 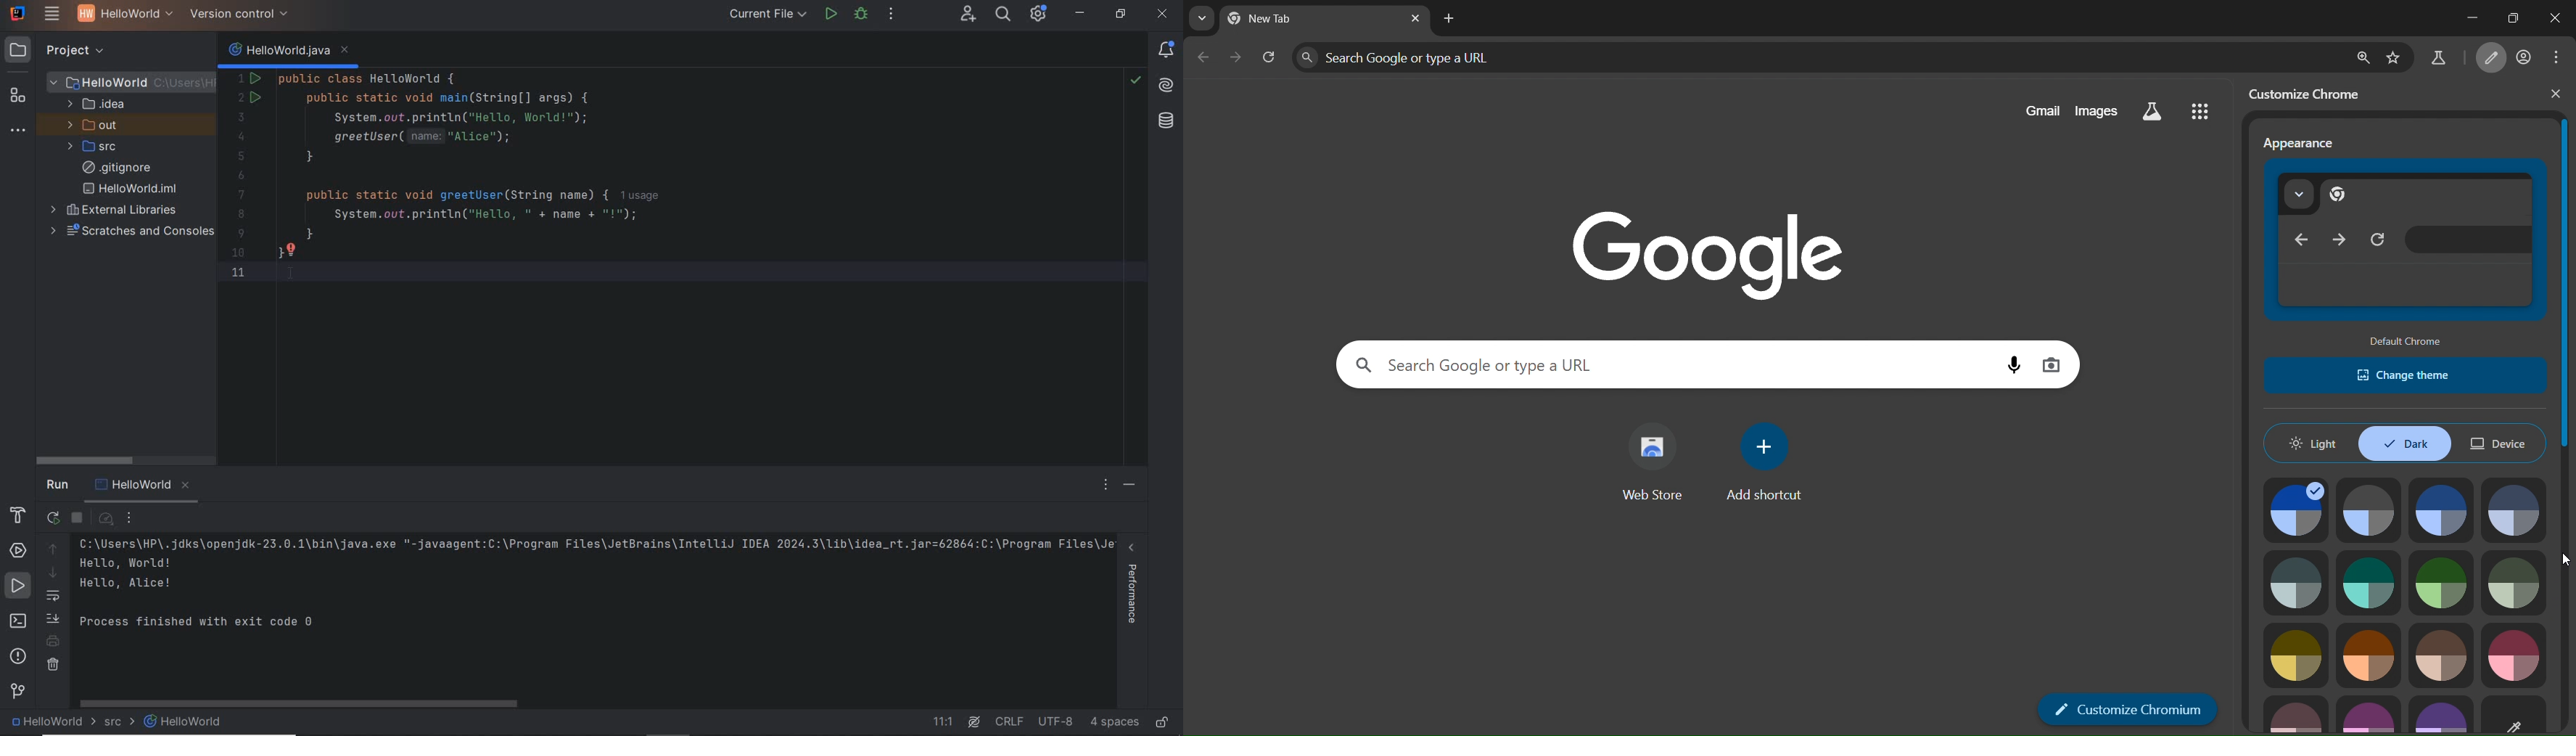 I want to click on search panel, so click(x=1666, y=364).